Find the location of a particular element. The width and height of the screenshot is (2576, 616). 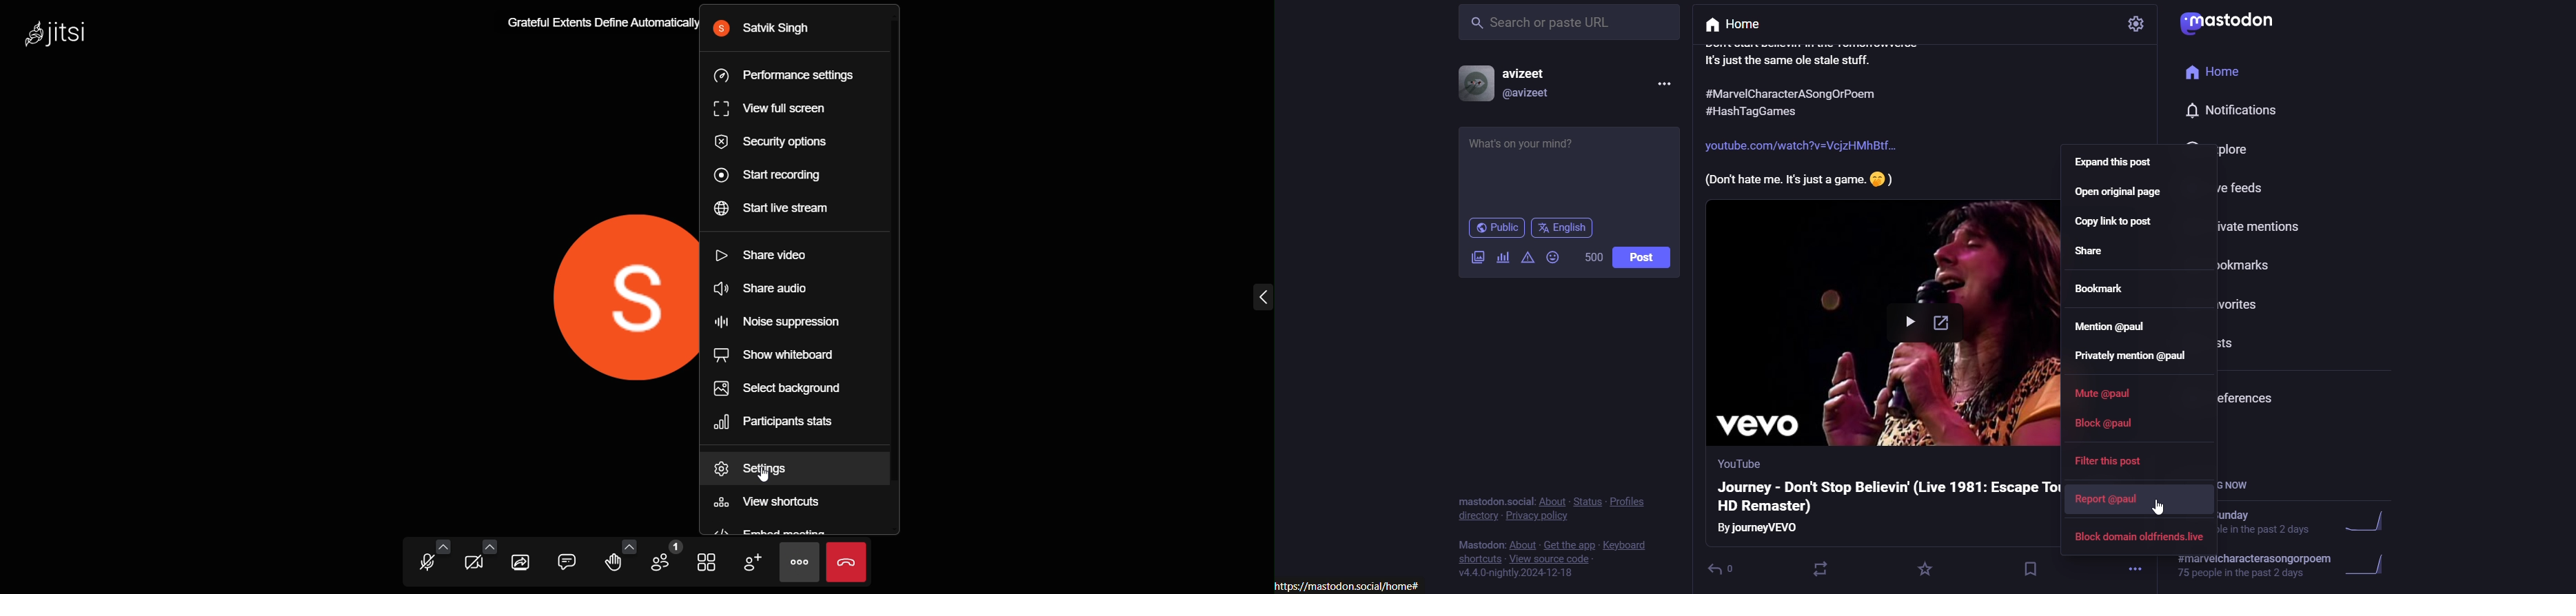

 is located at coordinates (1793, 94).